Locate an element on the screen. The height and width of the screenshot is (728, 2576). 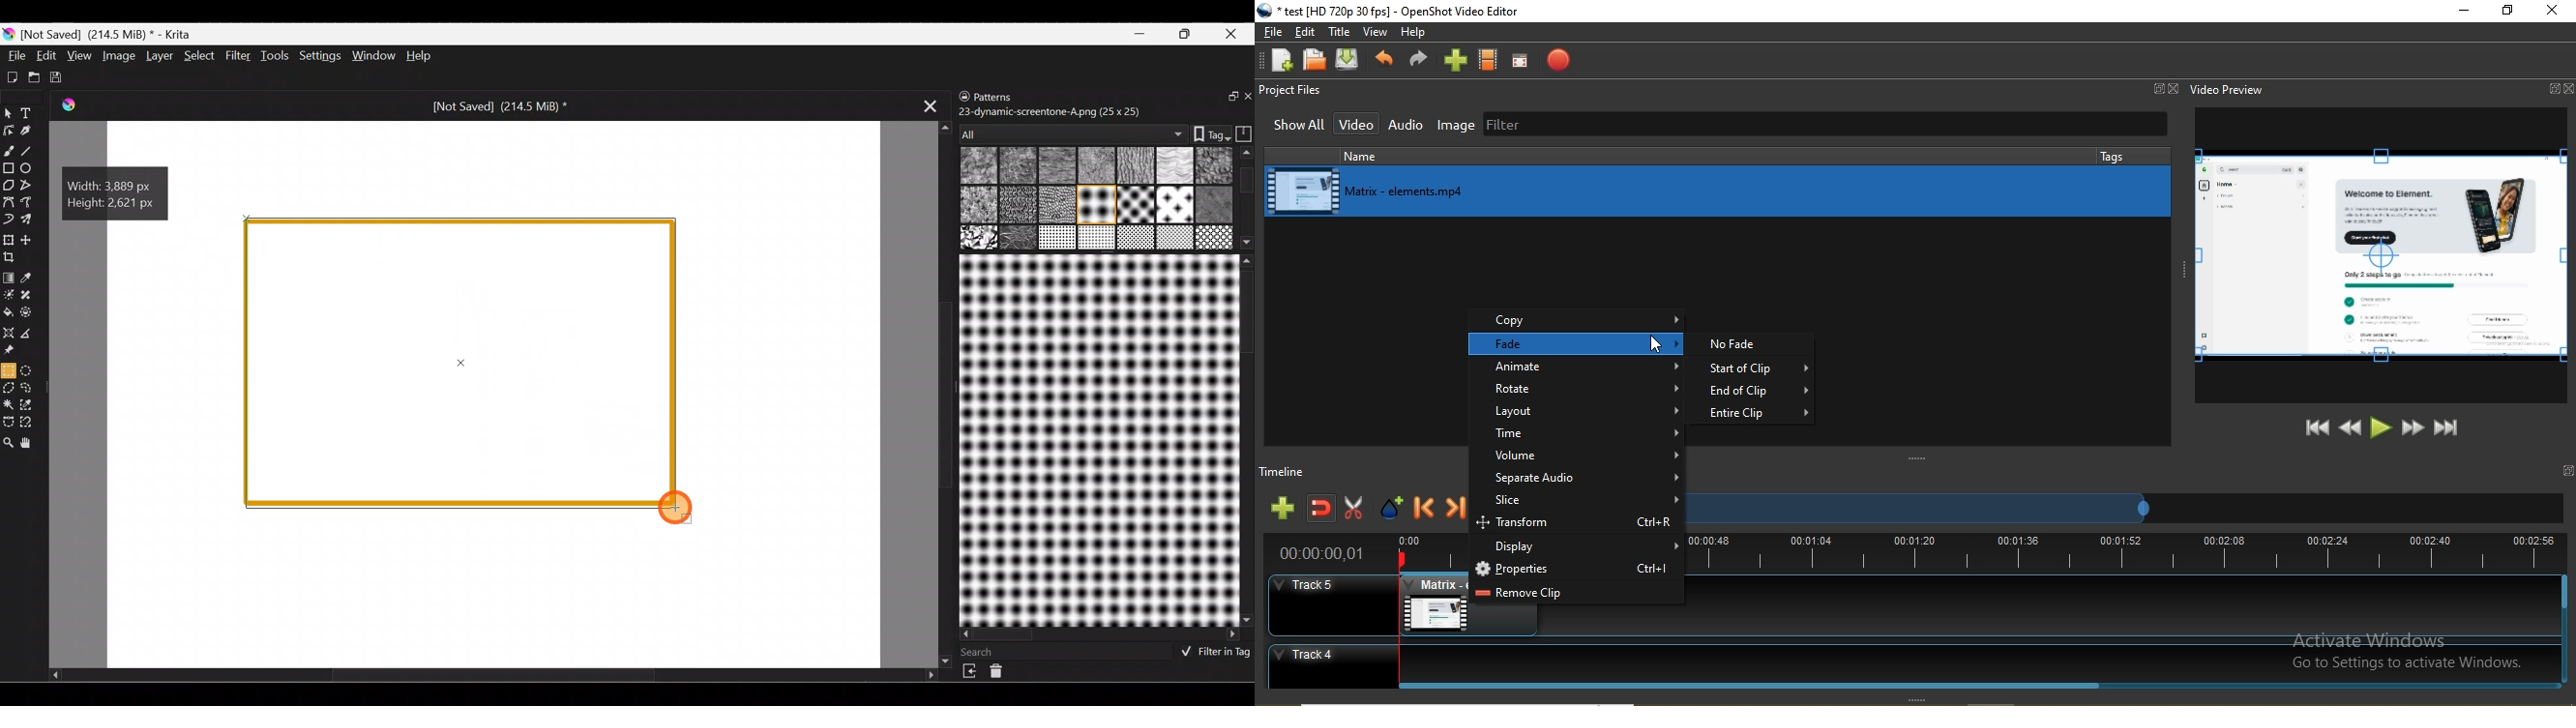
03 default-paper.png is located at coordinates (1095, 167).